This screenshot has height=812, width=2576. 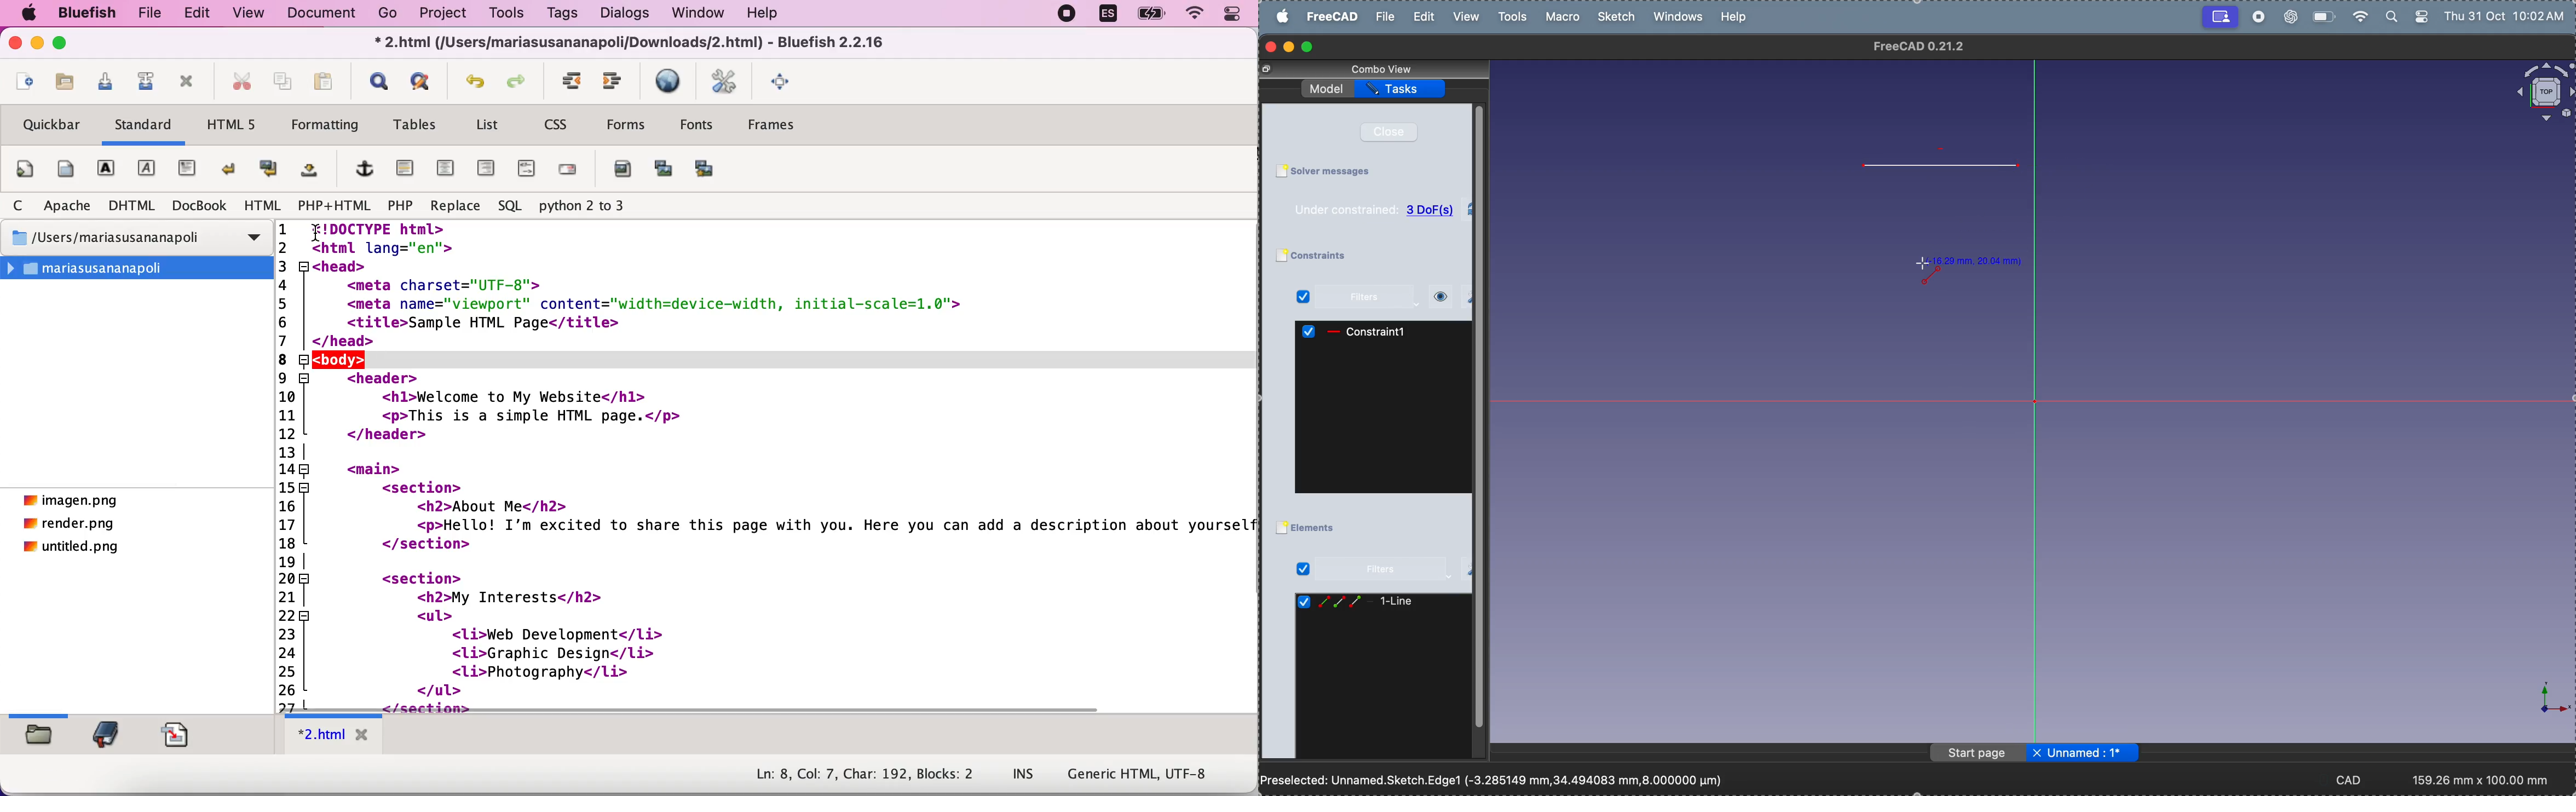 I want to click on <!DOCTYPE html>2 <html lang="en">3 <head>4 <meta charset="UTF-8">5 <meta name="viewport" content="width=device-width, initial-scale=1.0">6 <title>Sample HTML Page</title>7 | </head>(Jz|<body>!9 <header>10 <hl>Welcome to My Website</hl>11 <p>This is a simple HTML page.</p>12 </header>13 |148 <main>15 <section>if <h2>About Me</h2>17 <p>Hello! I'm excited to share this page with you. Here you can add a description about yoursel18 </section>19 |20 <section>21] <h2>My Interests</h2>22 <ul>23 <li>Web Development</li>24 <li>Graphic Design</li>25 <li>Photography</1i>26 </ul>, so click(x=762, y=458).